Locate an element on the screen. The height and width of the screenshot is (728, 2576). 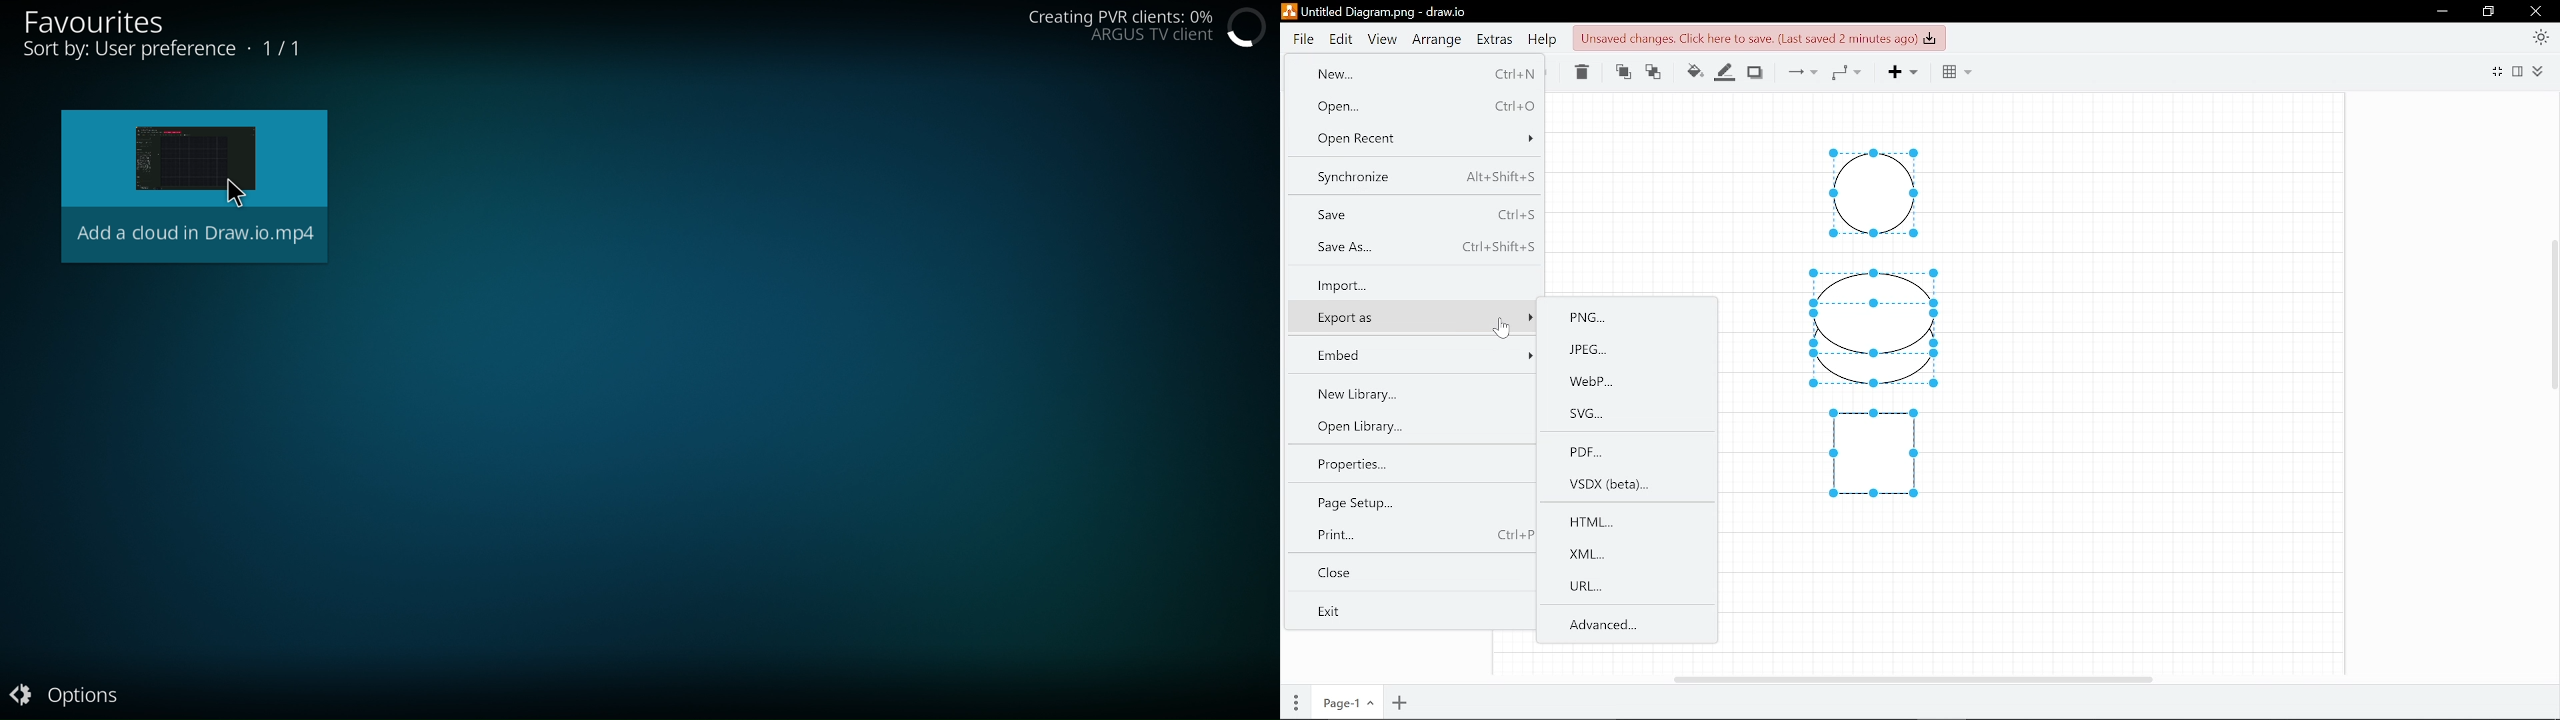
Open library is located at coordinates (1413, 427).